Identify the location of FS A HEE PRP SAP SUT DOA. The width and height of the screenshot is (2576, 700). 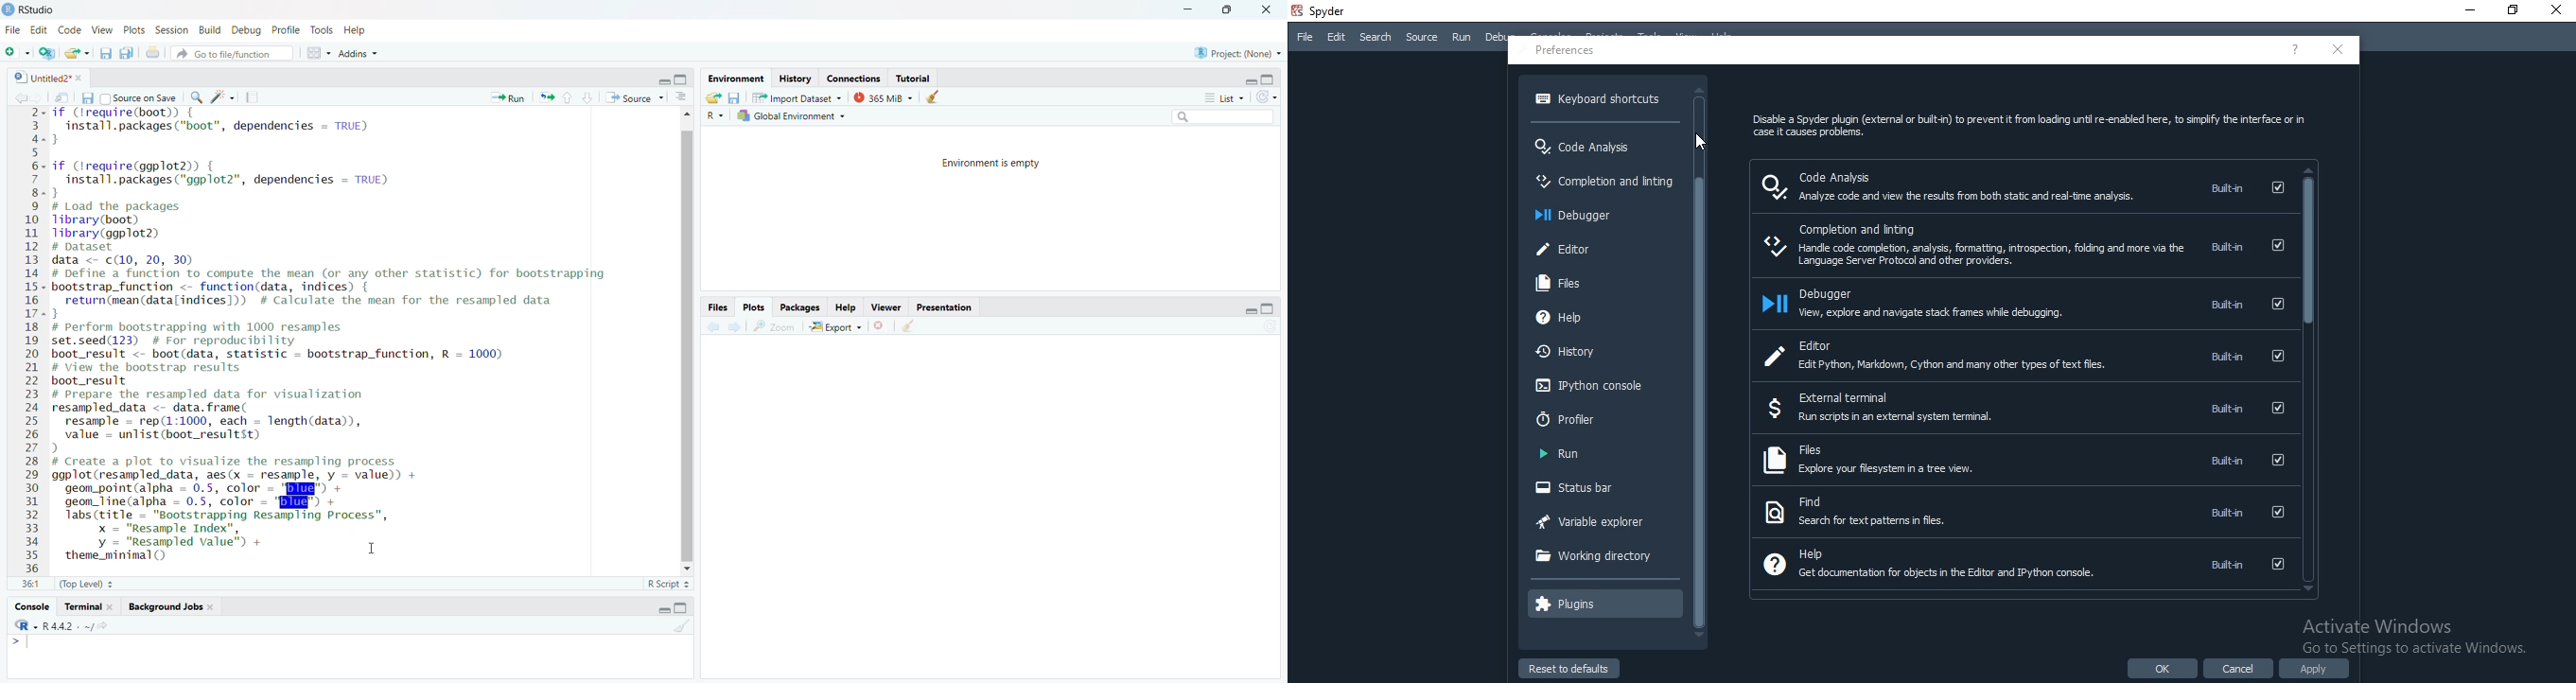
(1970, 201).